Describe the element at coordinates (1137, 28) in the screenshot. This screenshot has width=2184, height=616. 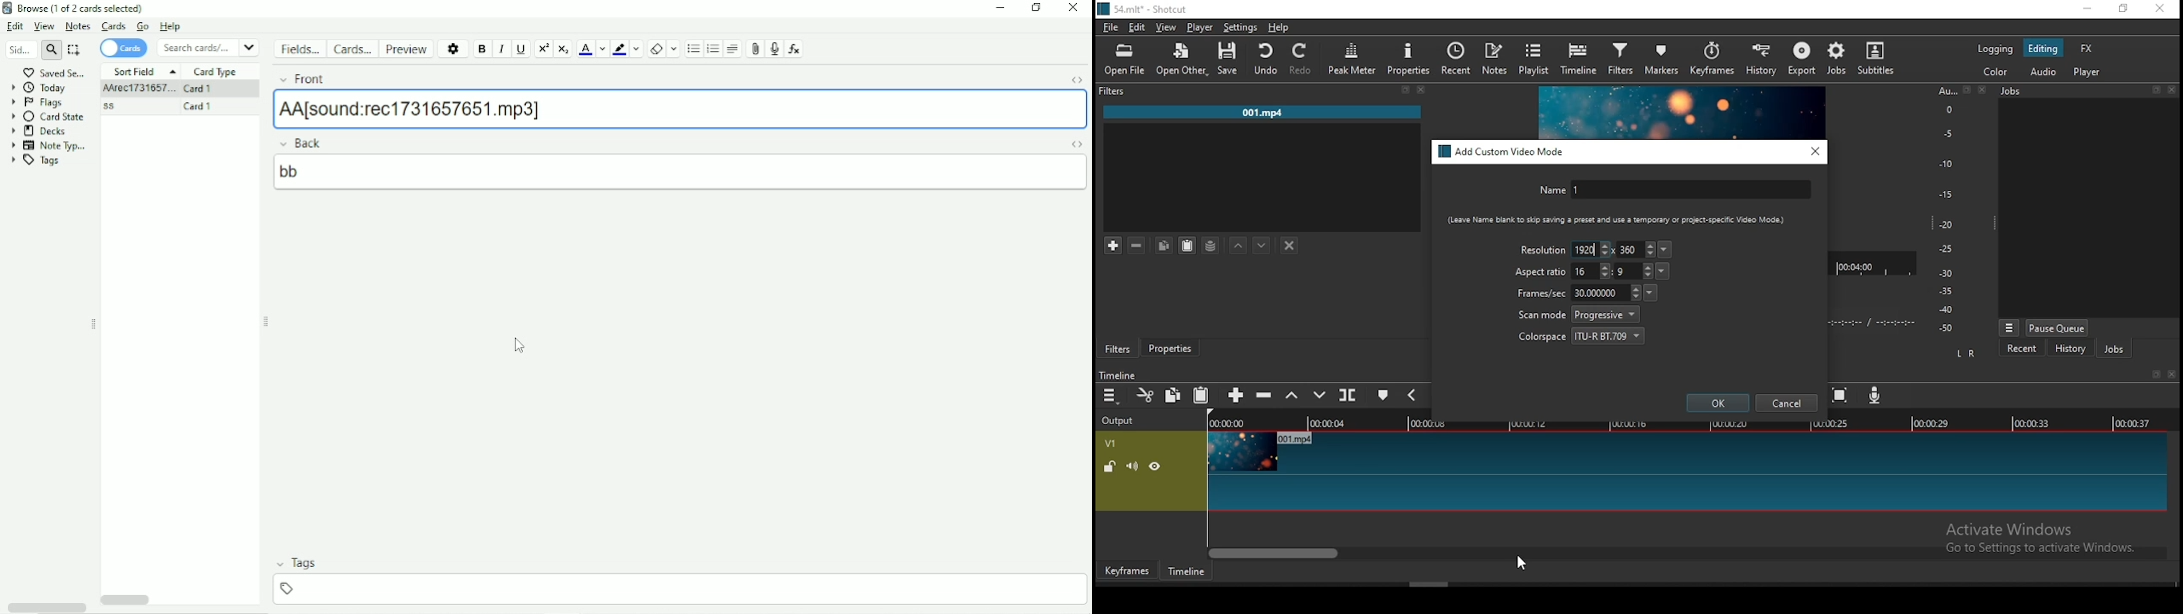
I see `edit` at that location.